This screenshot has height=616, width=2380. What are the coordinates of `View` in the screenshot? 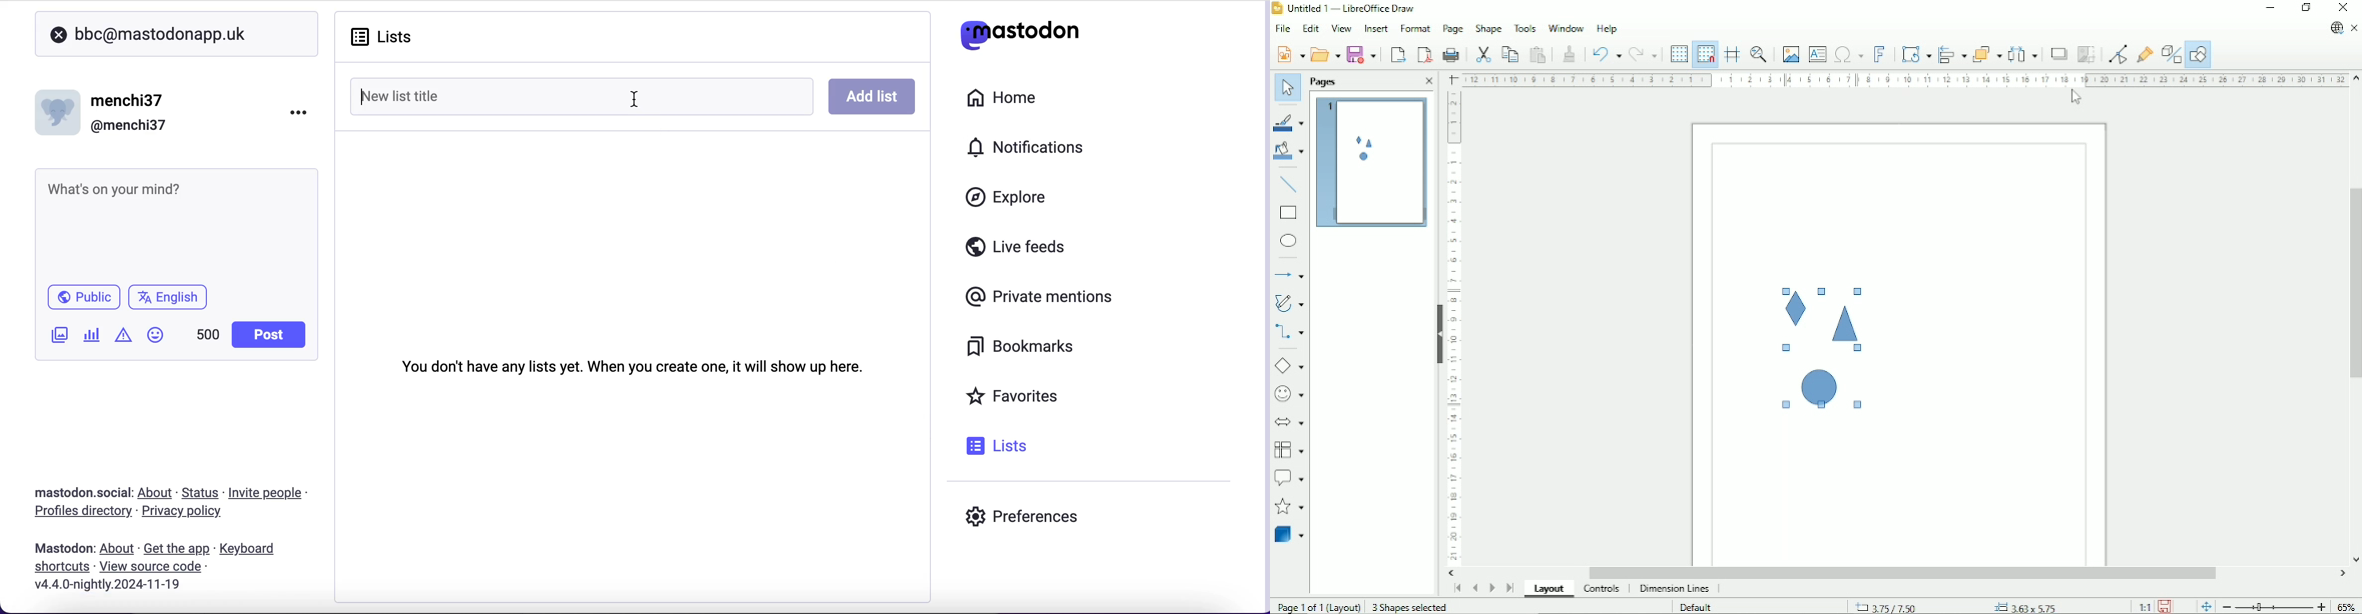 It's located at (1341, 27).